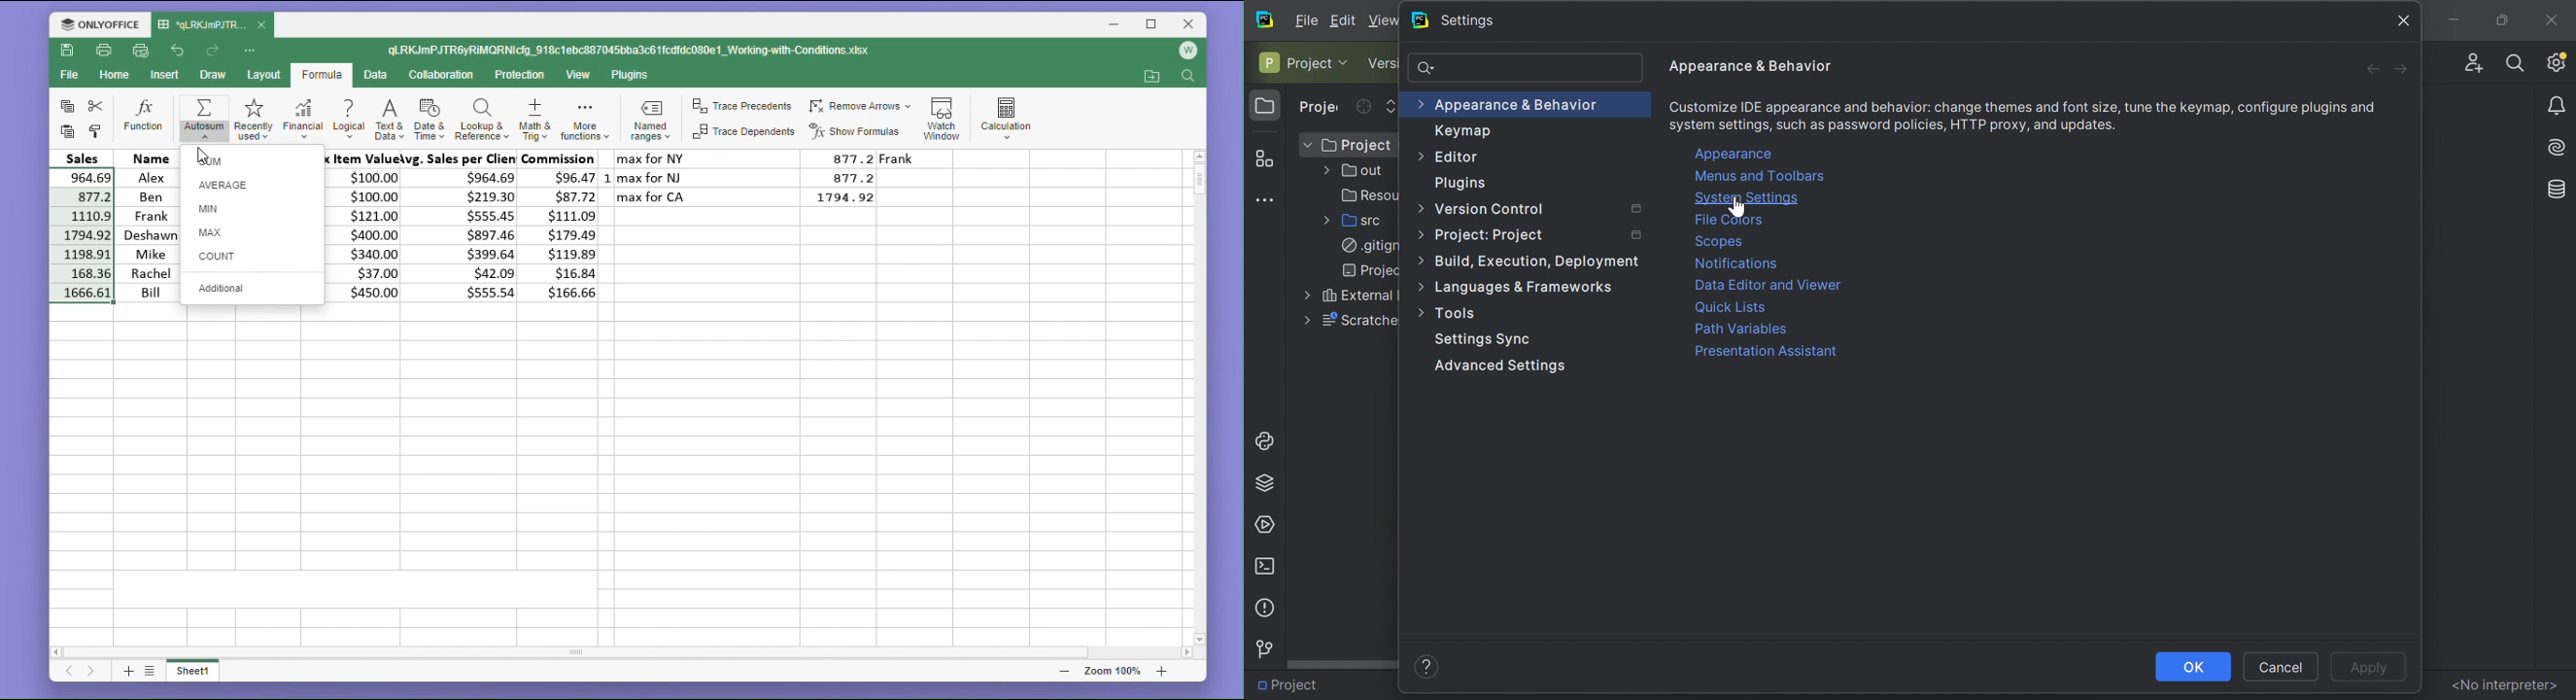 This screenshot has width=2576, height=700. Describe the element at coordinates (1303, 321) in the screenshot. I see `More` at that location.